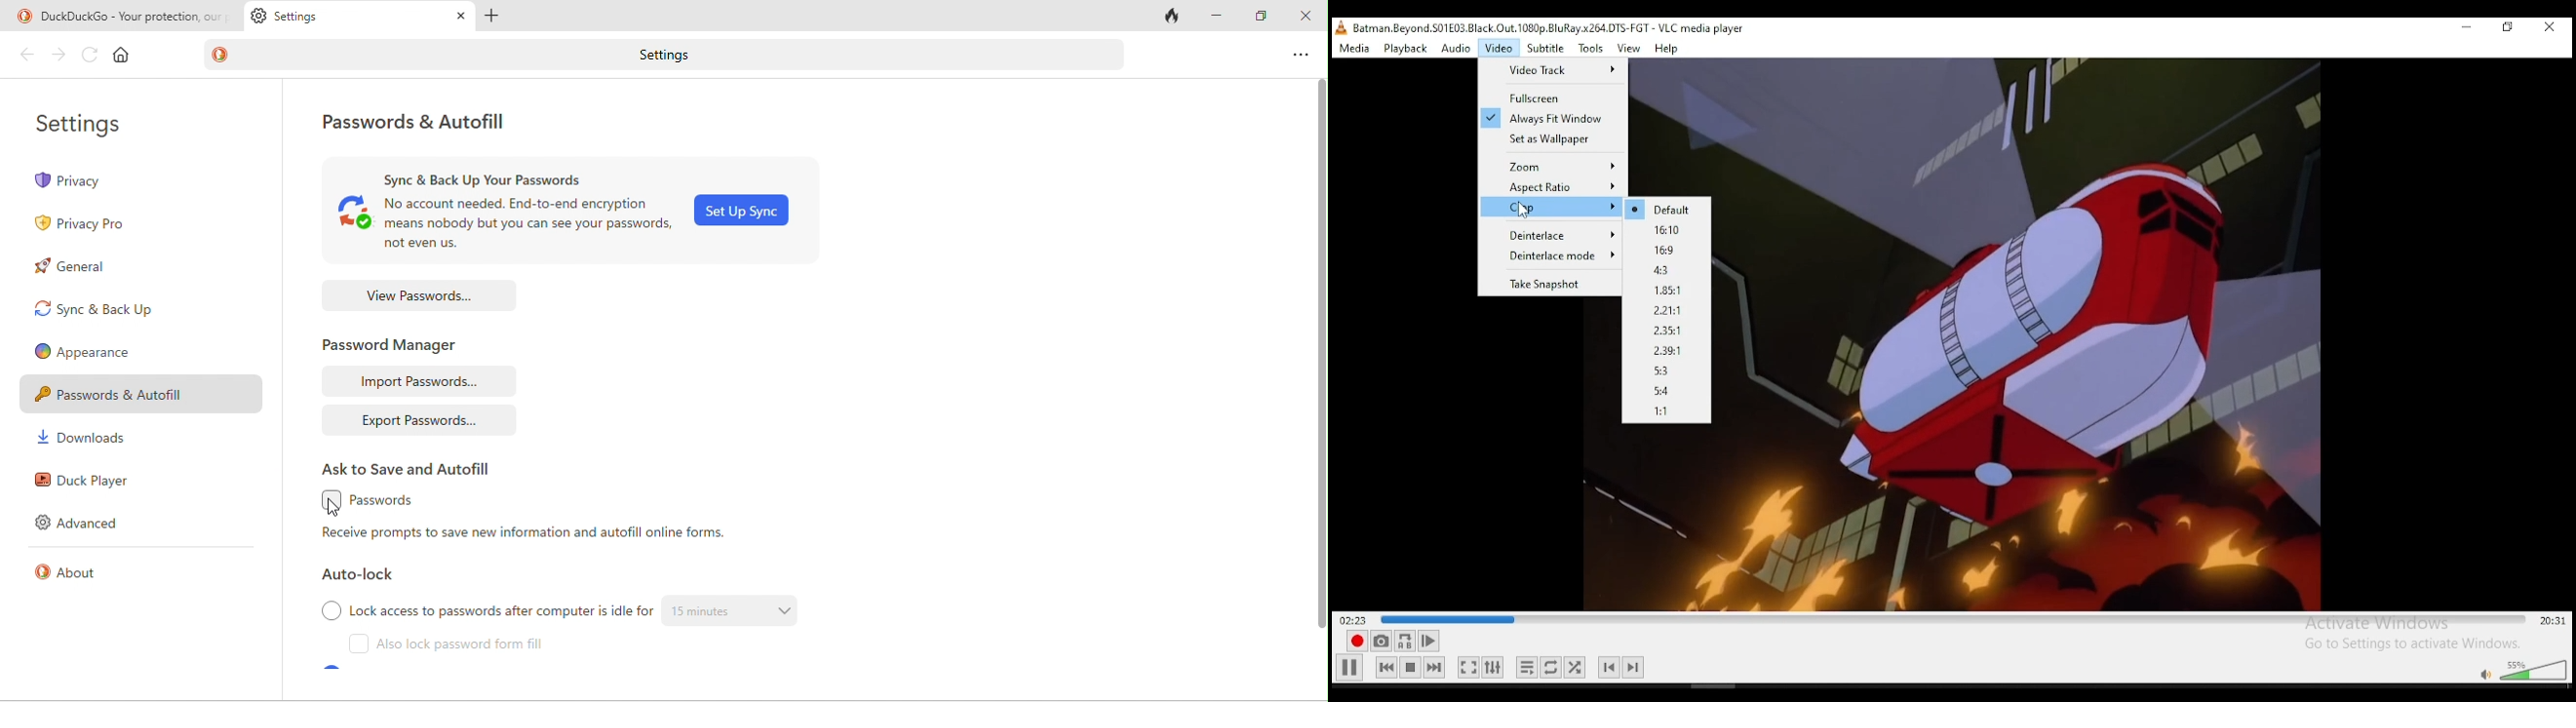 This screenshot has width=2576, height=728. I want to click on Take snapshot, so click(1550, 284).